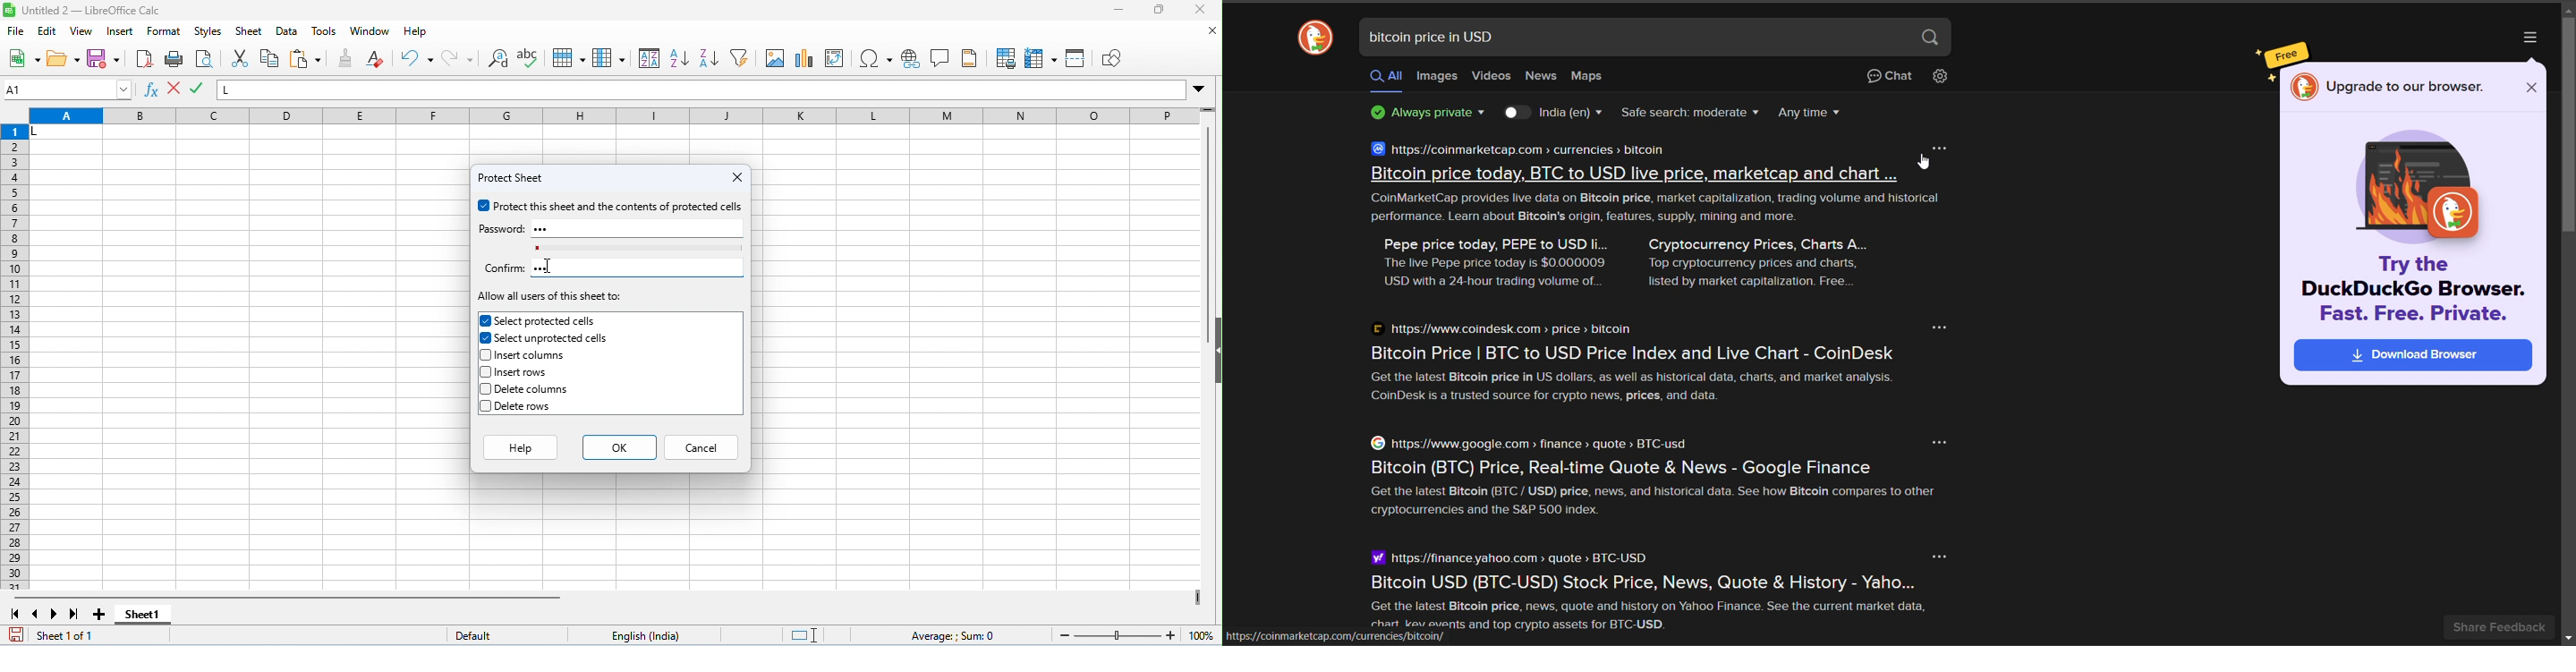  I want to click on vertical scroll bar, so click(1209, 236).